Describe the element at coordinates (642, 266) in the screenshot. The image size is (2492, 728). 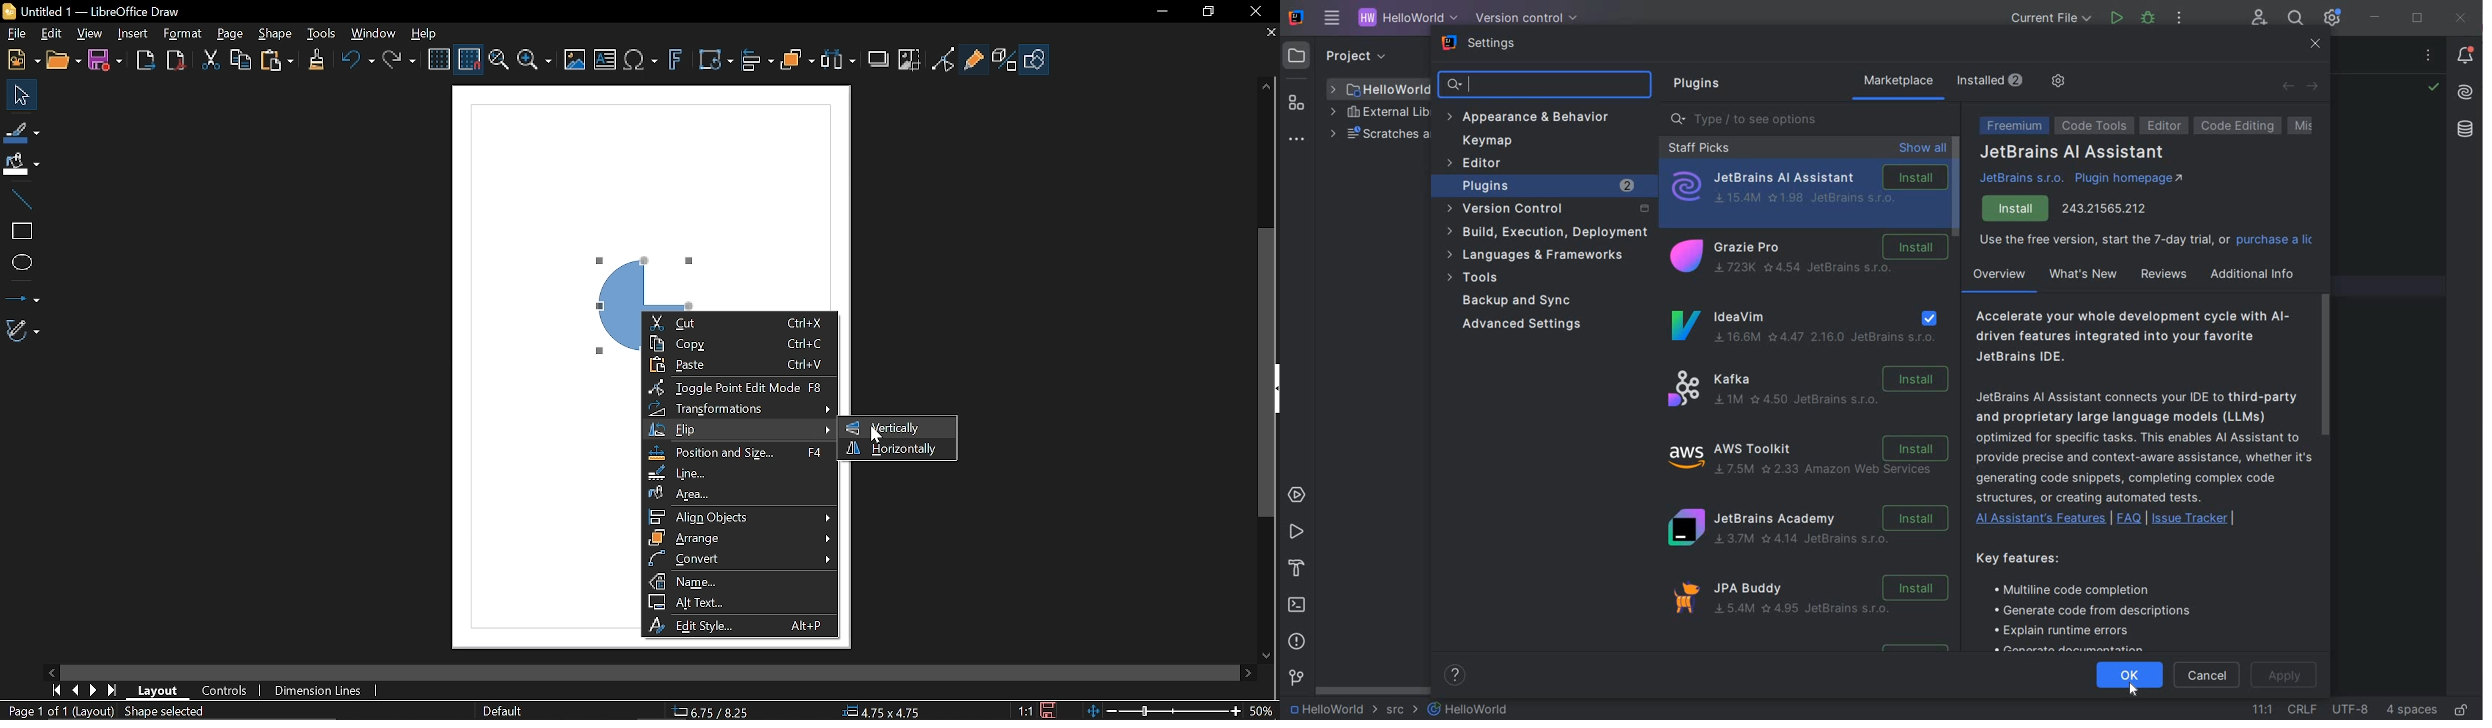
I see `Quarter Circle (Current object selected)` at that location.